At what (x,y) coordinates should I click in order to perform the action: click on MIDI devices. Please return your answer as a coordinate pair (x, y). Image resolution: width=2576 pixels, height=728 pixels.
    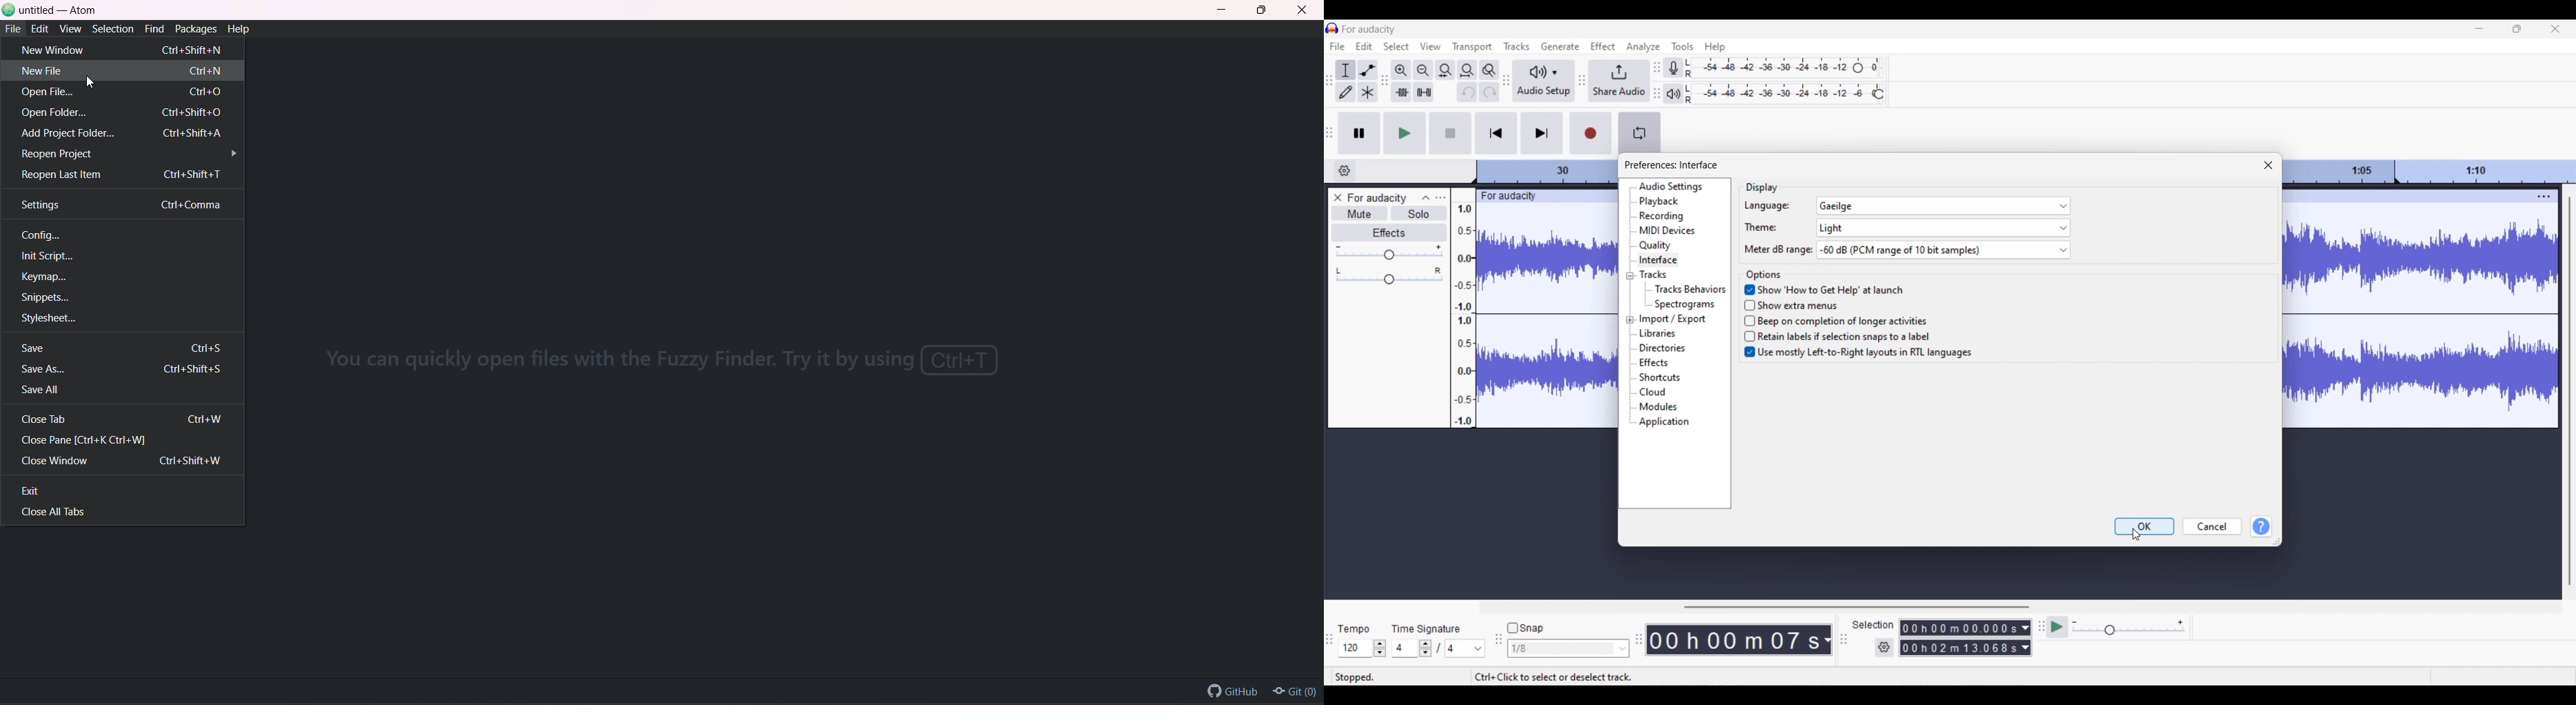
    Looking at the image, I should click on (1668, 230).